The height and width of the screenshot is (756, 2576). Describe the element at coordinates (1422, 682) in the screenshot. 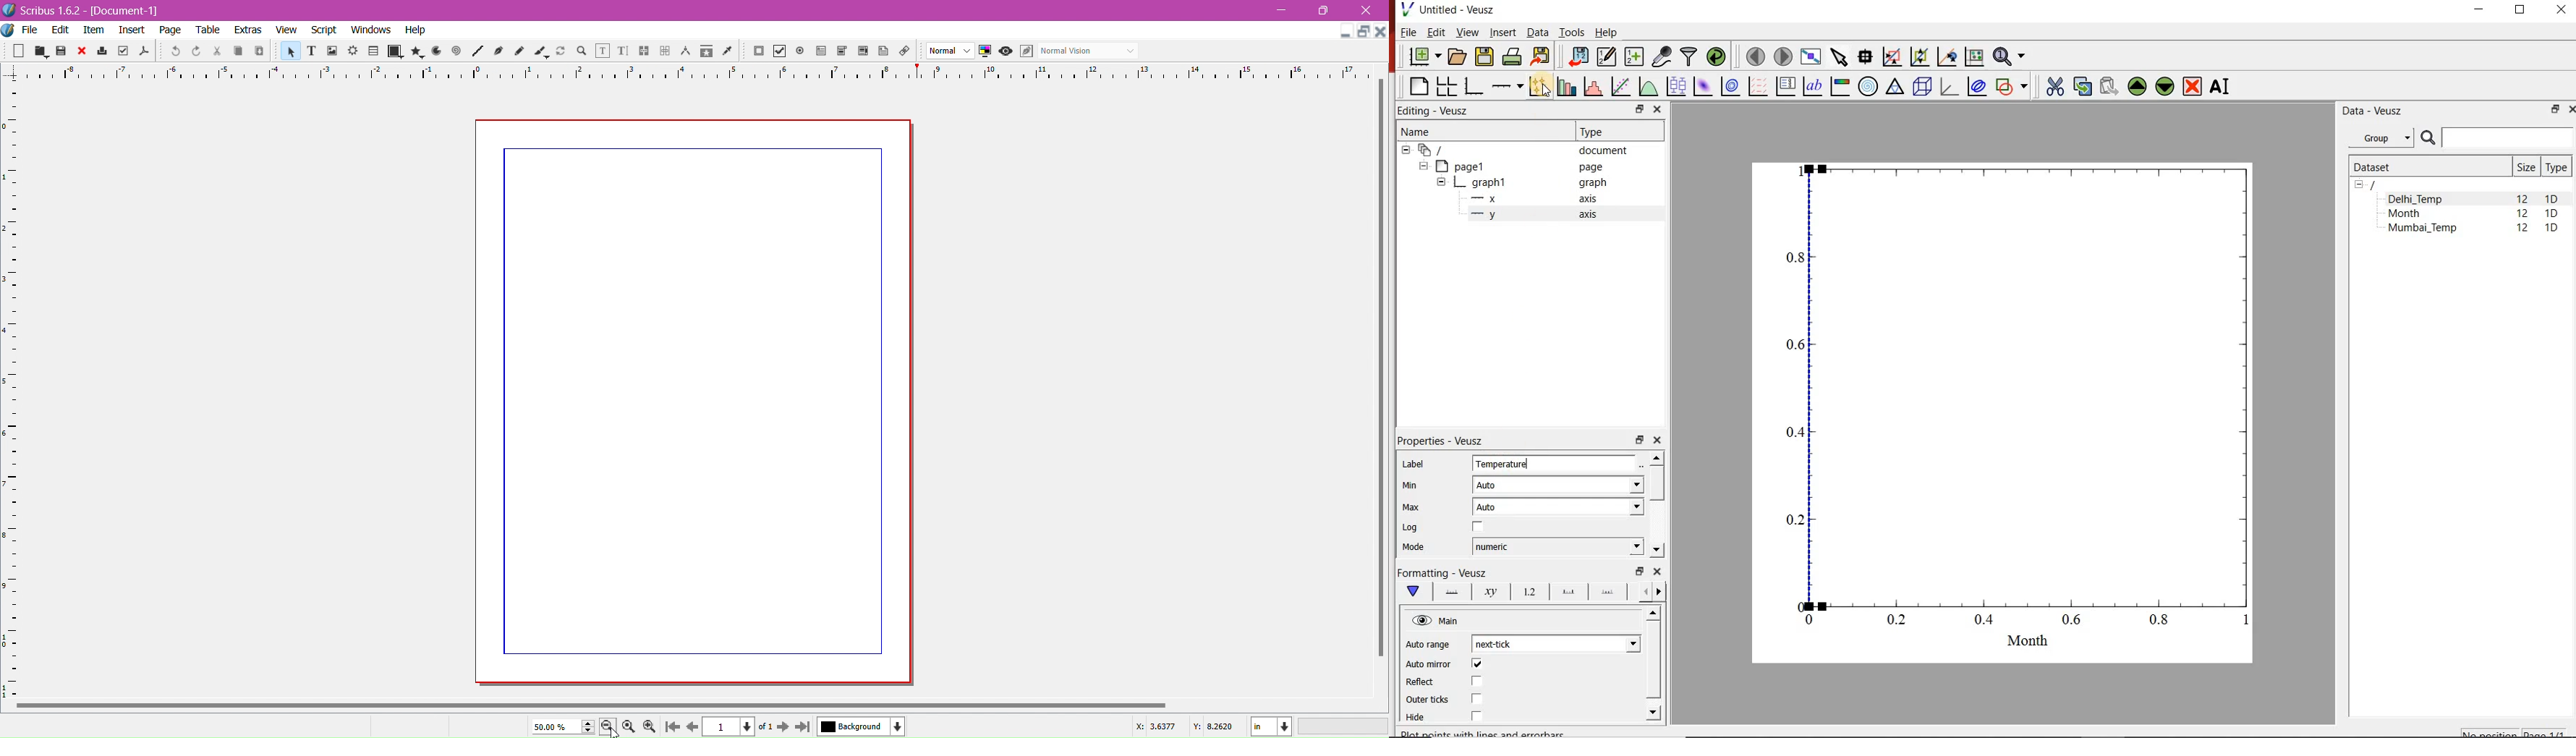

I see `Reflect` at that location.